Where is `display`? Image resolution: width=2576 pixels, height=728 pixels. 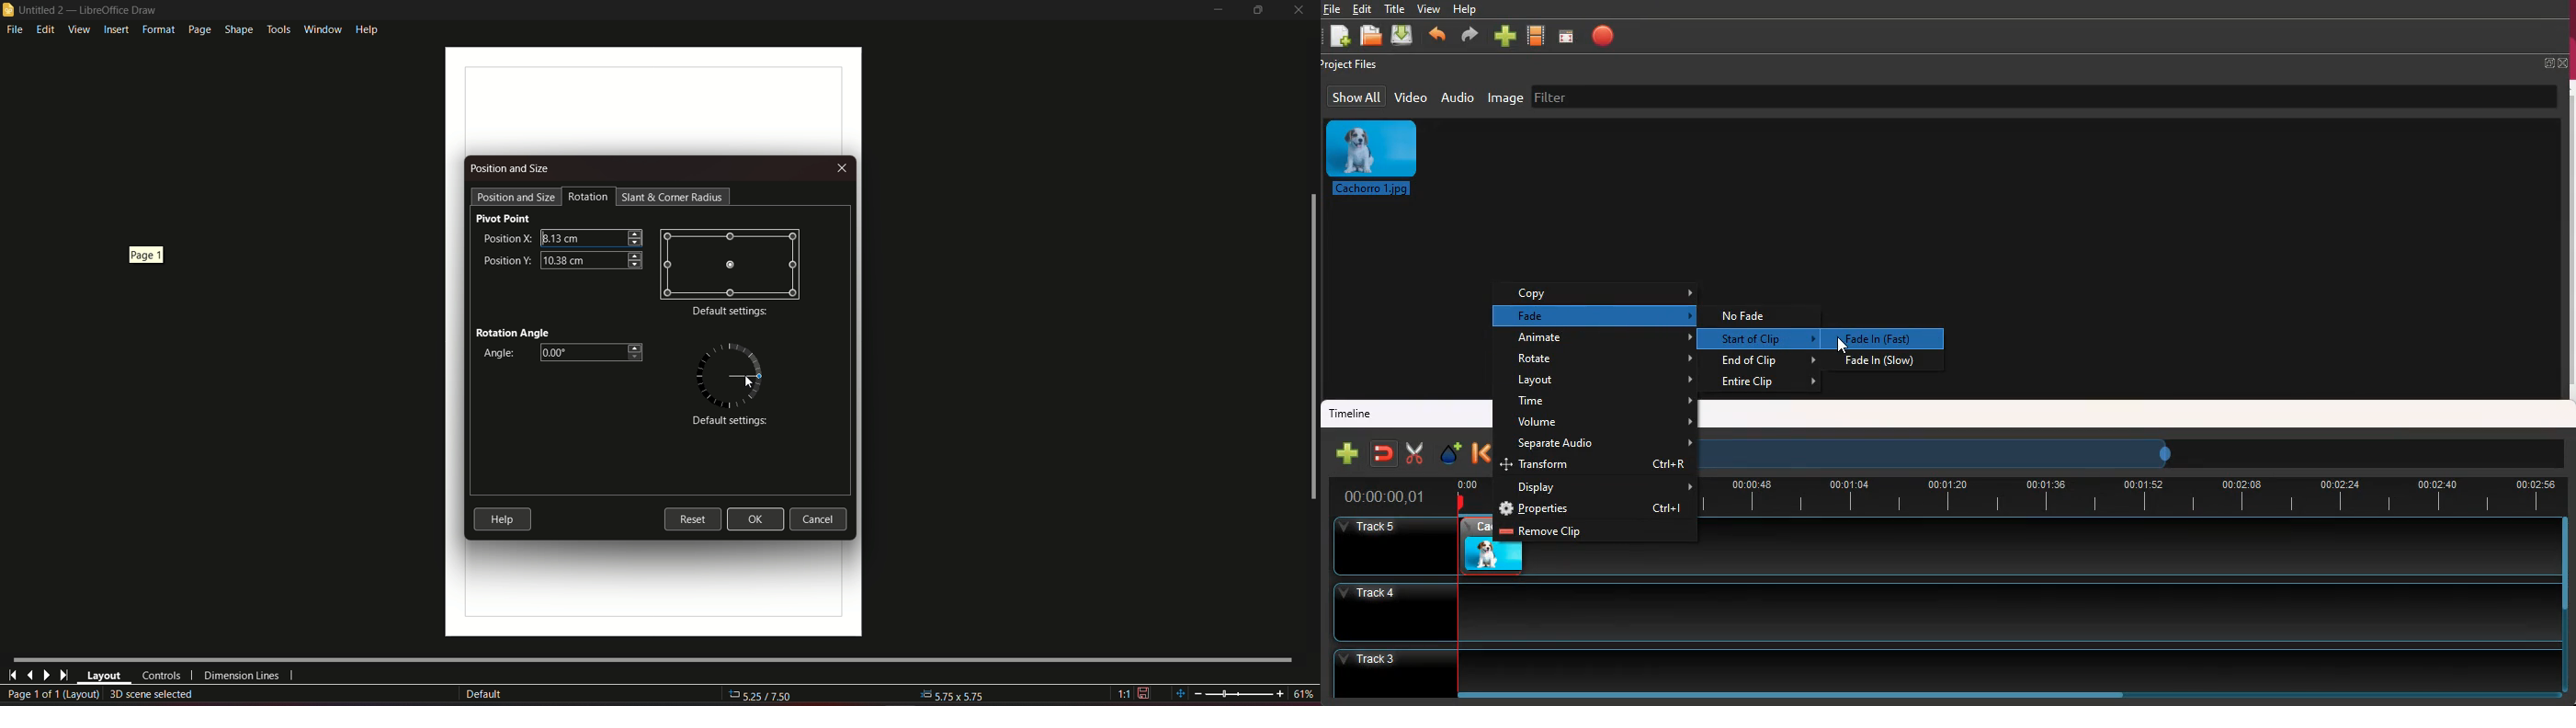 display is located at coordinates (1604, 487).